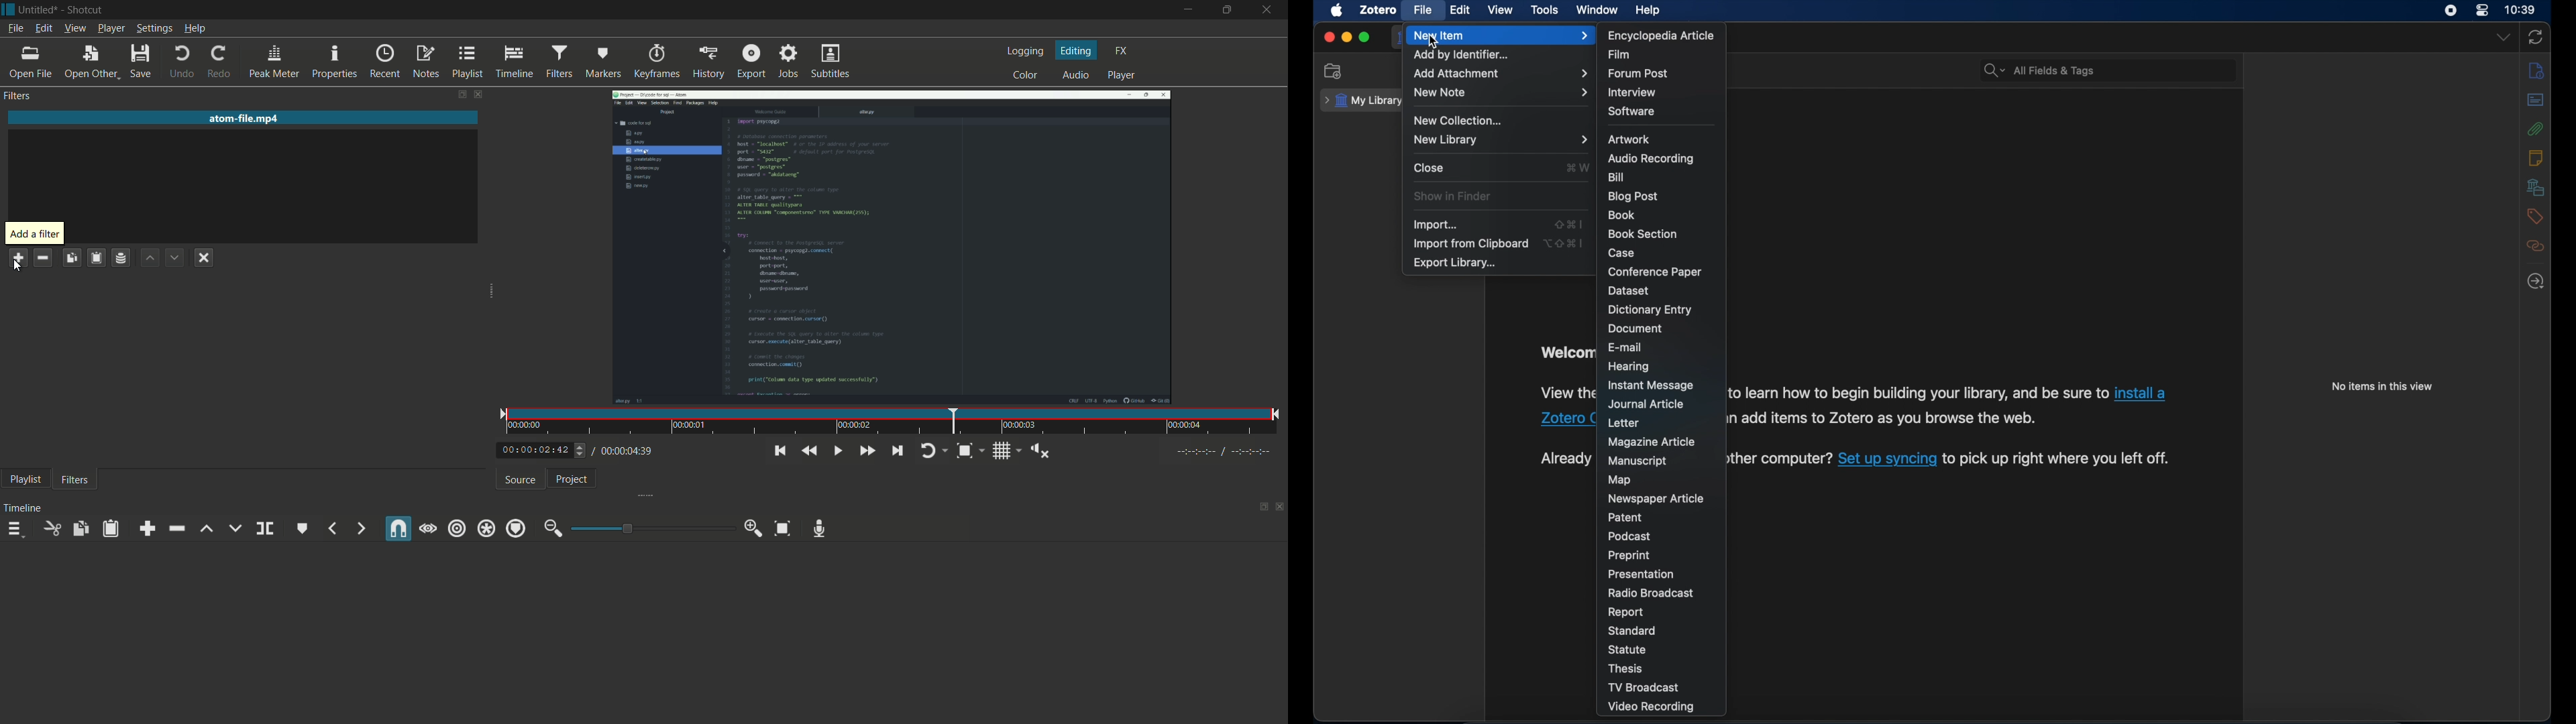 This screenshot has height=728, width=2576. I want to click on notes, so click(425, 62).